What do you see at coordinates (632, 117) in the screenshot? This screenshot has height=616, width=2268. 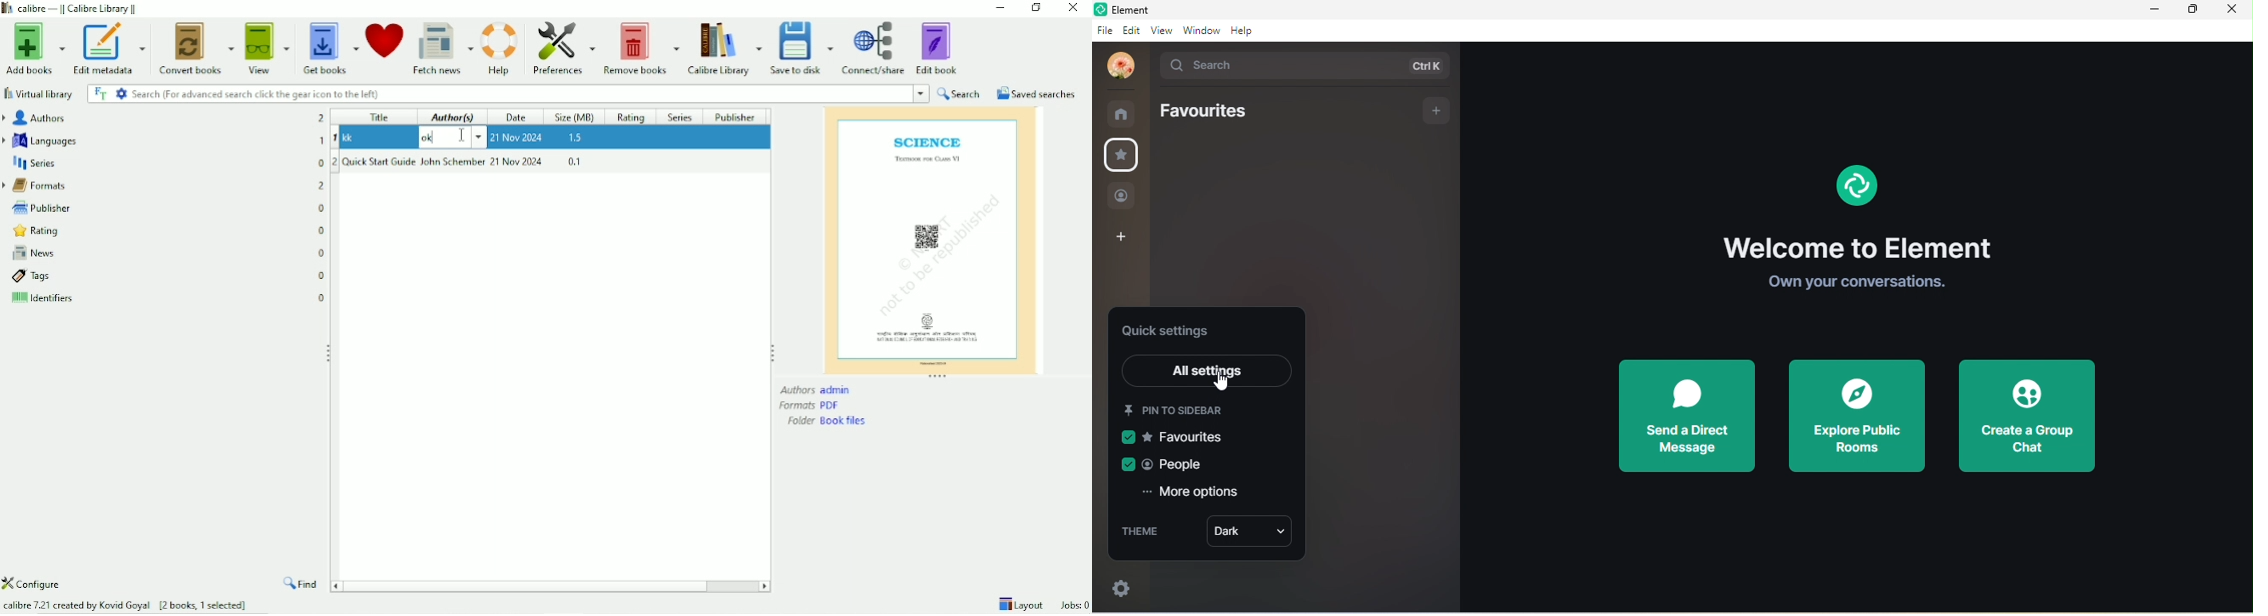 I see `Rating` at bounding box center [632, 117].